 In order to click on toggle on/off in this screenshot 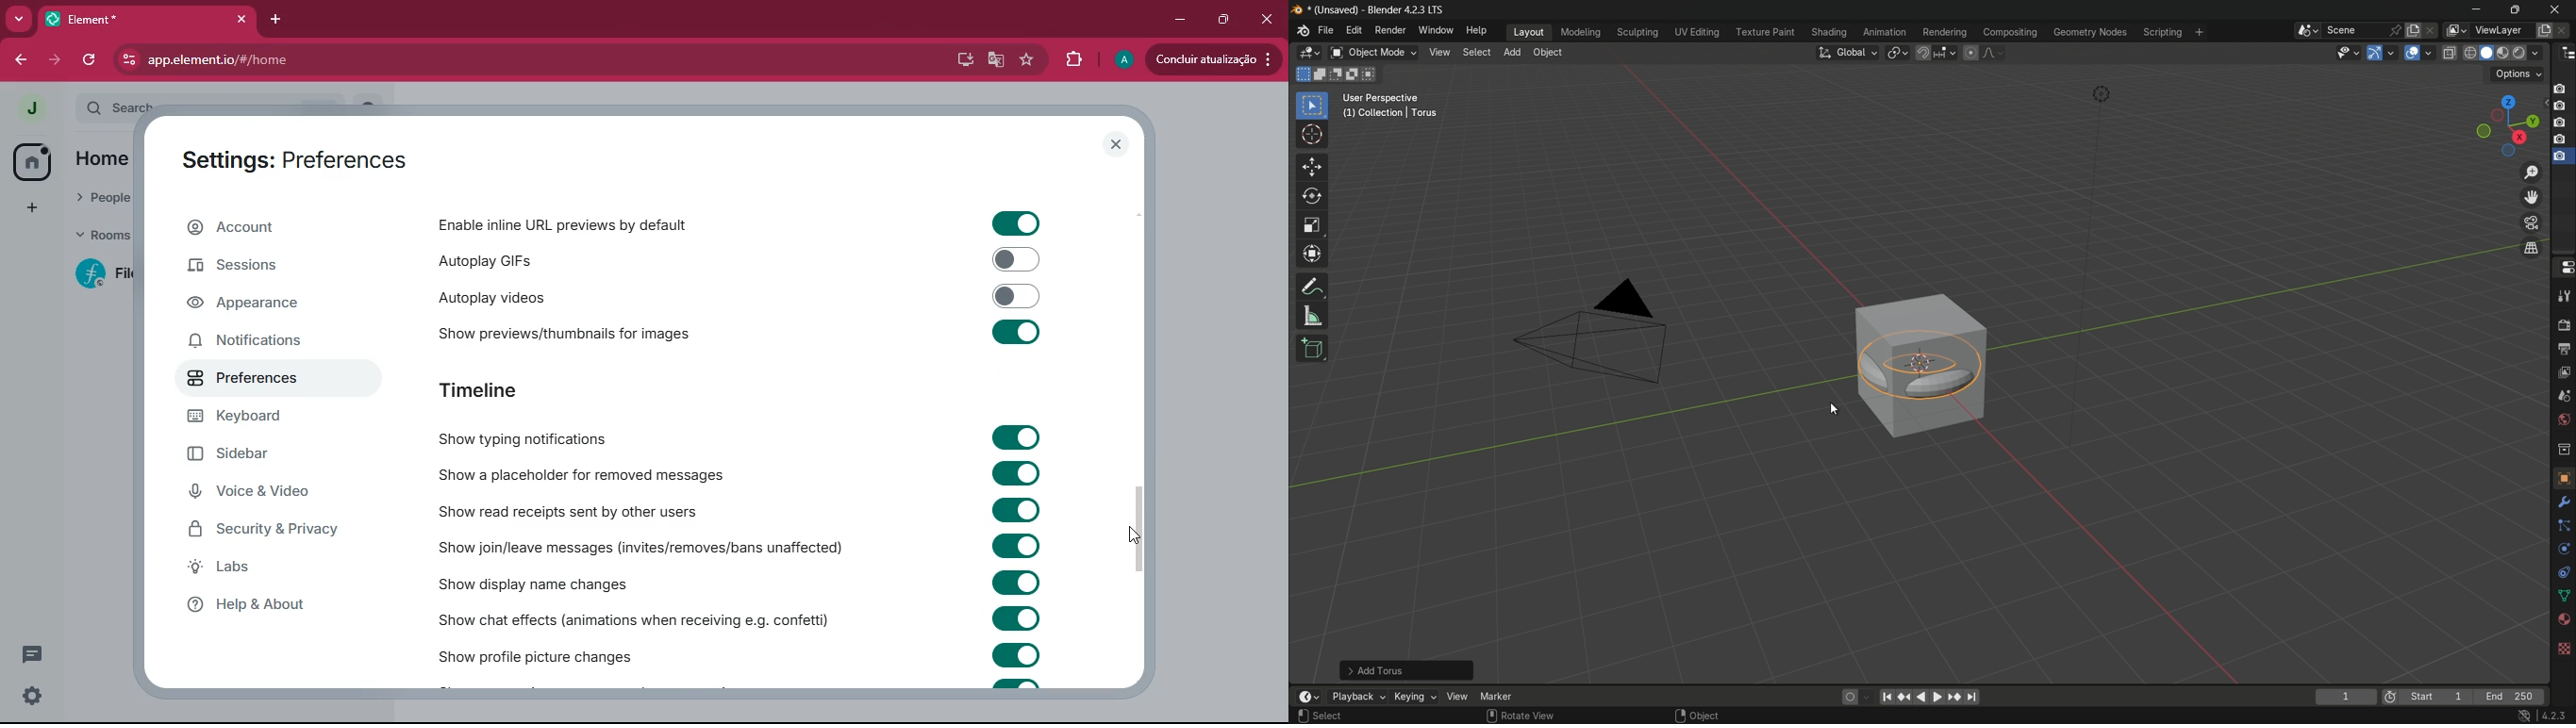, I will do `click(1017, 437)`.